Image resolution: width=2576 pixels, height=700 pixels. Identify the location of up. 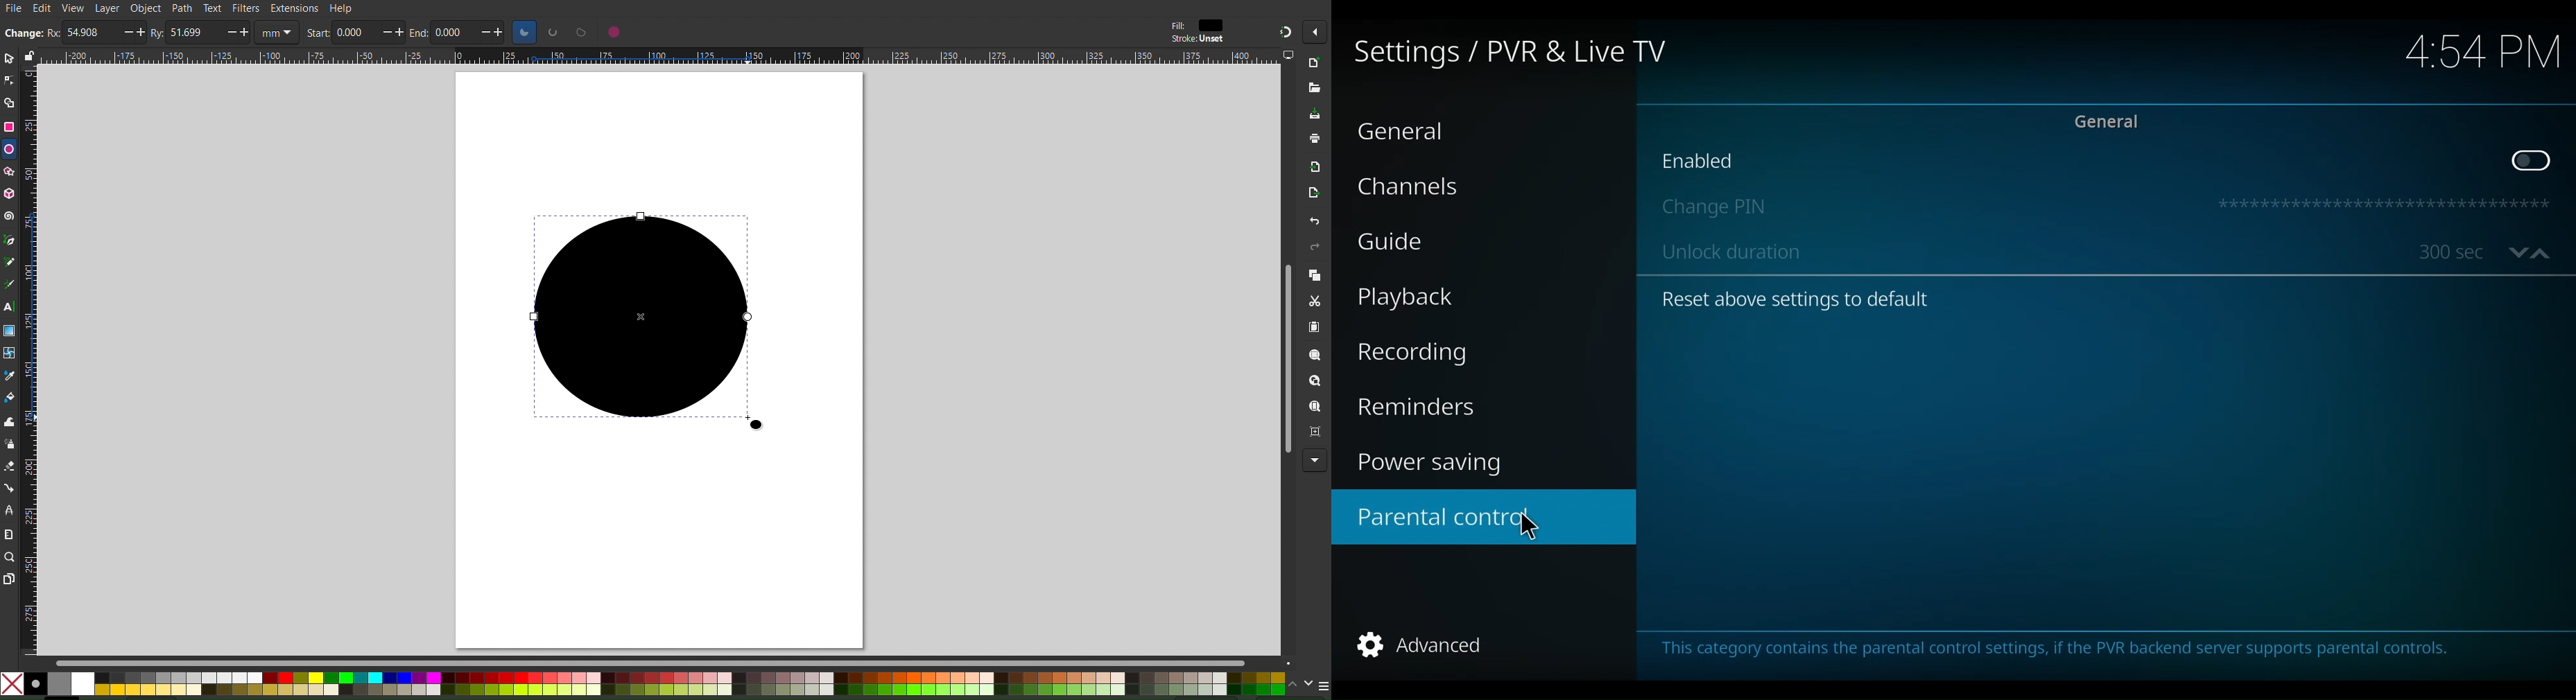
(2542, 253).